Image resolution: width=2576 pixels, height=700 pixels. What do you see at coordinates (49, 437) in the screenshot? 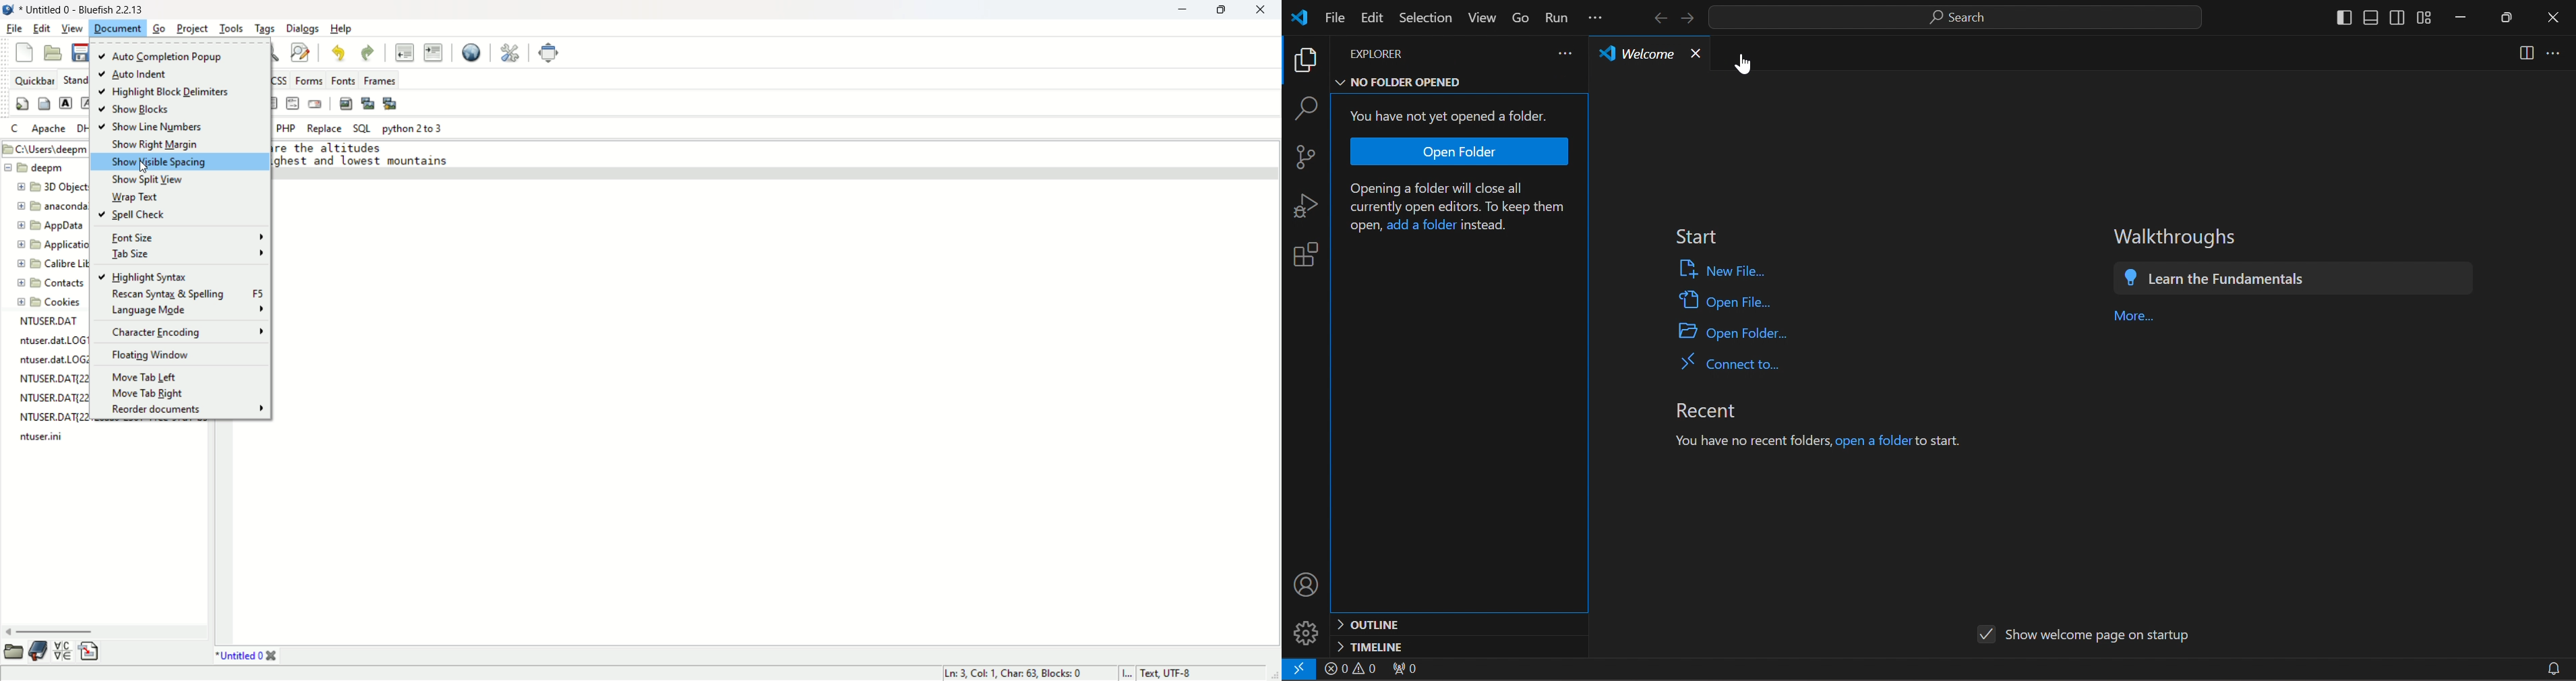
I see `file name` at bounding box center [49, 437].